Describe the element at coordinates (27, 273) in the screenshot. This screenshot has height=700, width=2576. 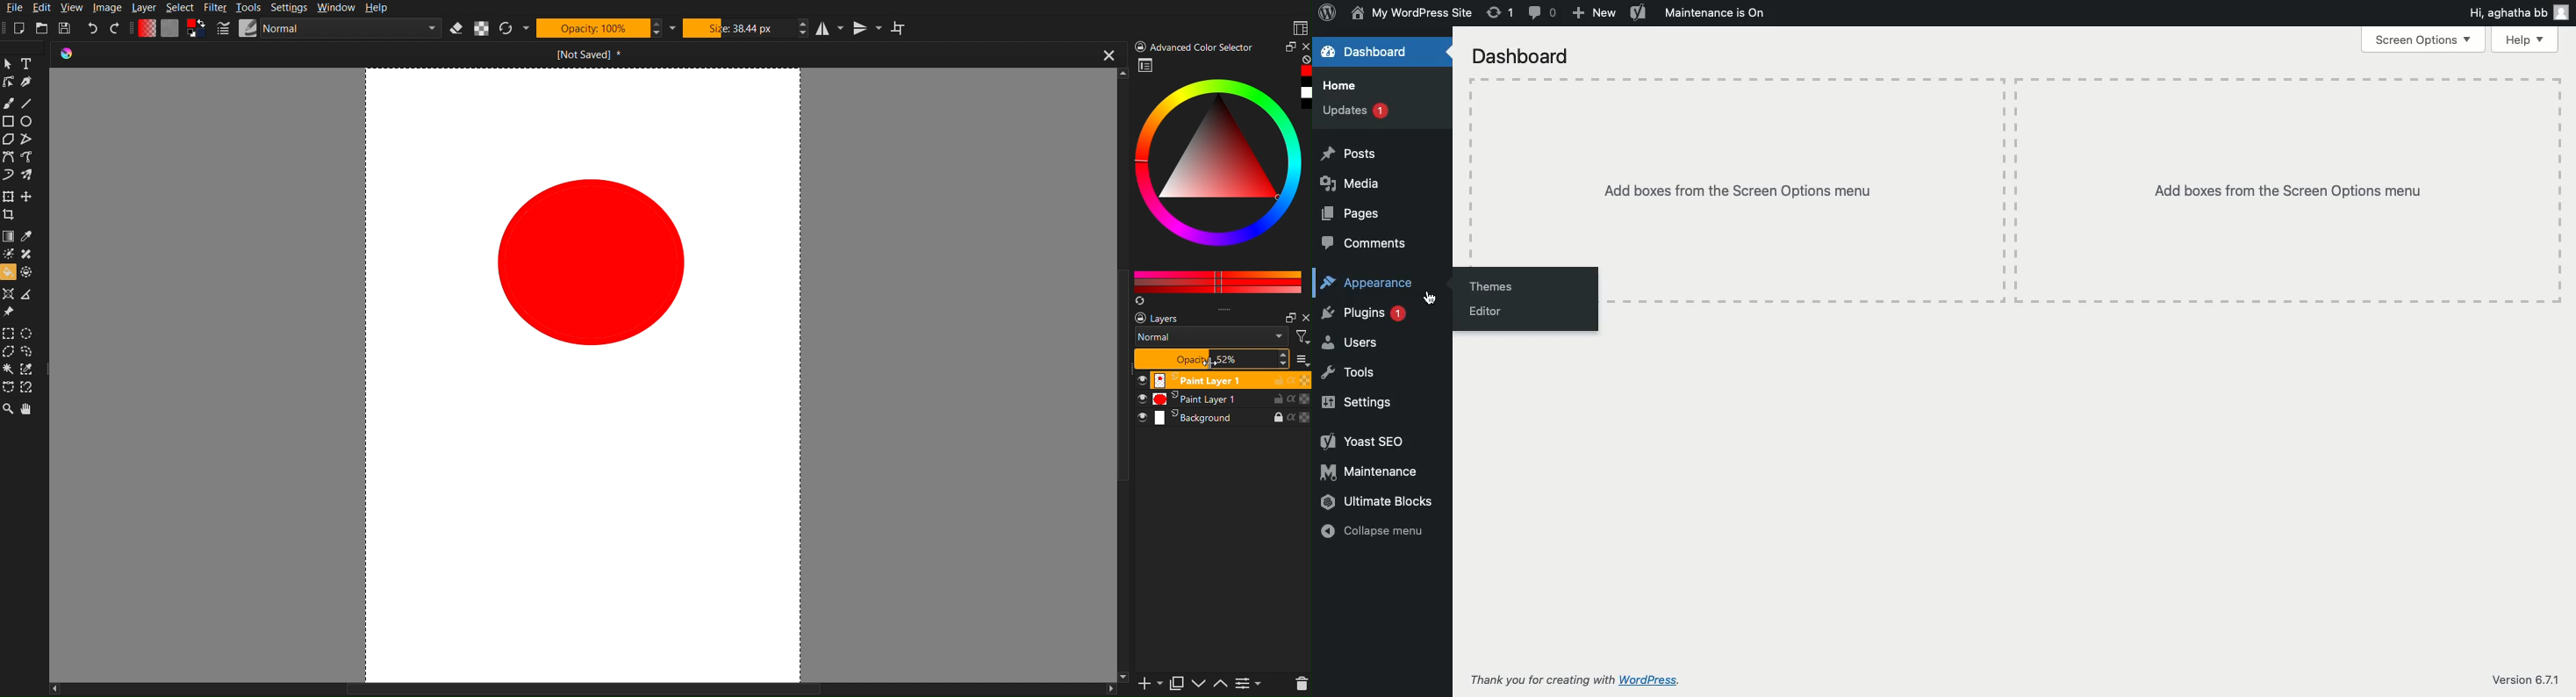
I see `Enclose & Fill` at that location.